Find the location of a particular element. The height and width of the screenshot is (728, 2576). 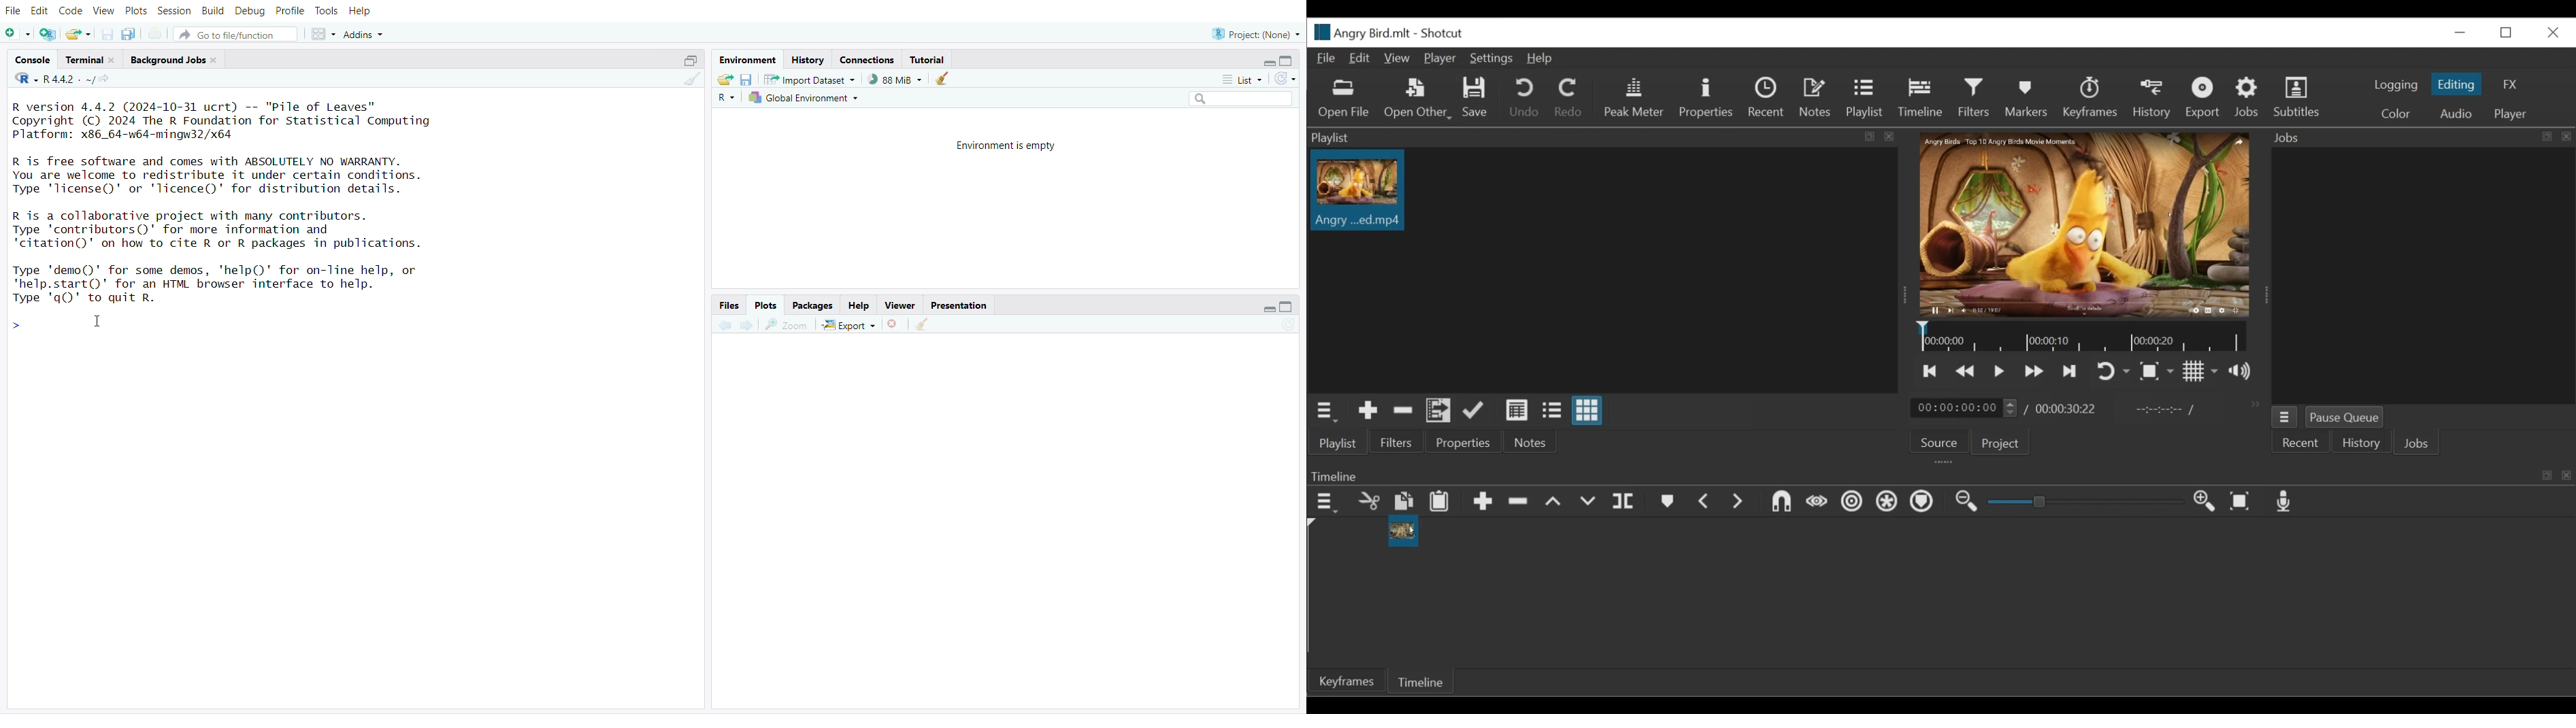

FX is located at coordinates (2508, 84).